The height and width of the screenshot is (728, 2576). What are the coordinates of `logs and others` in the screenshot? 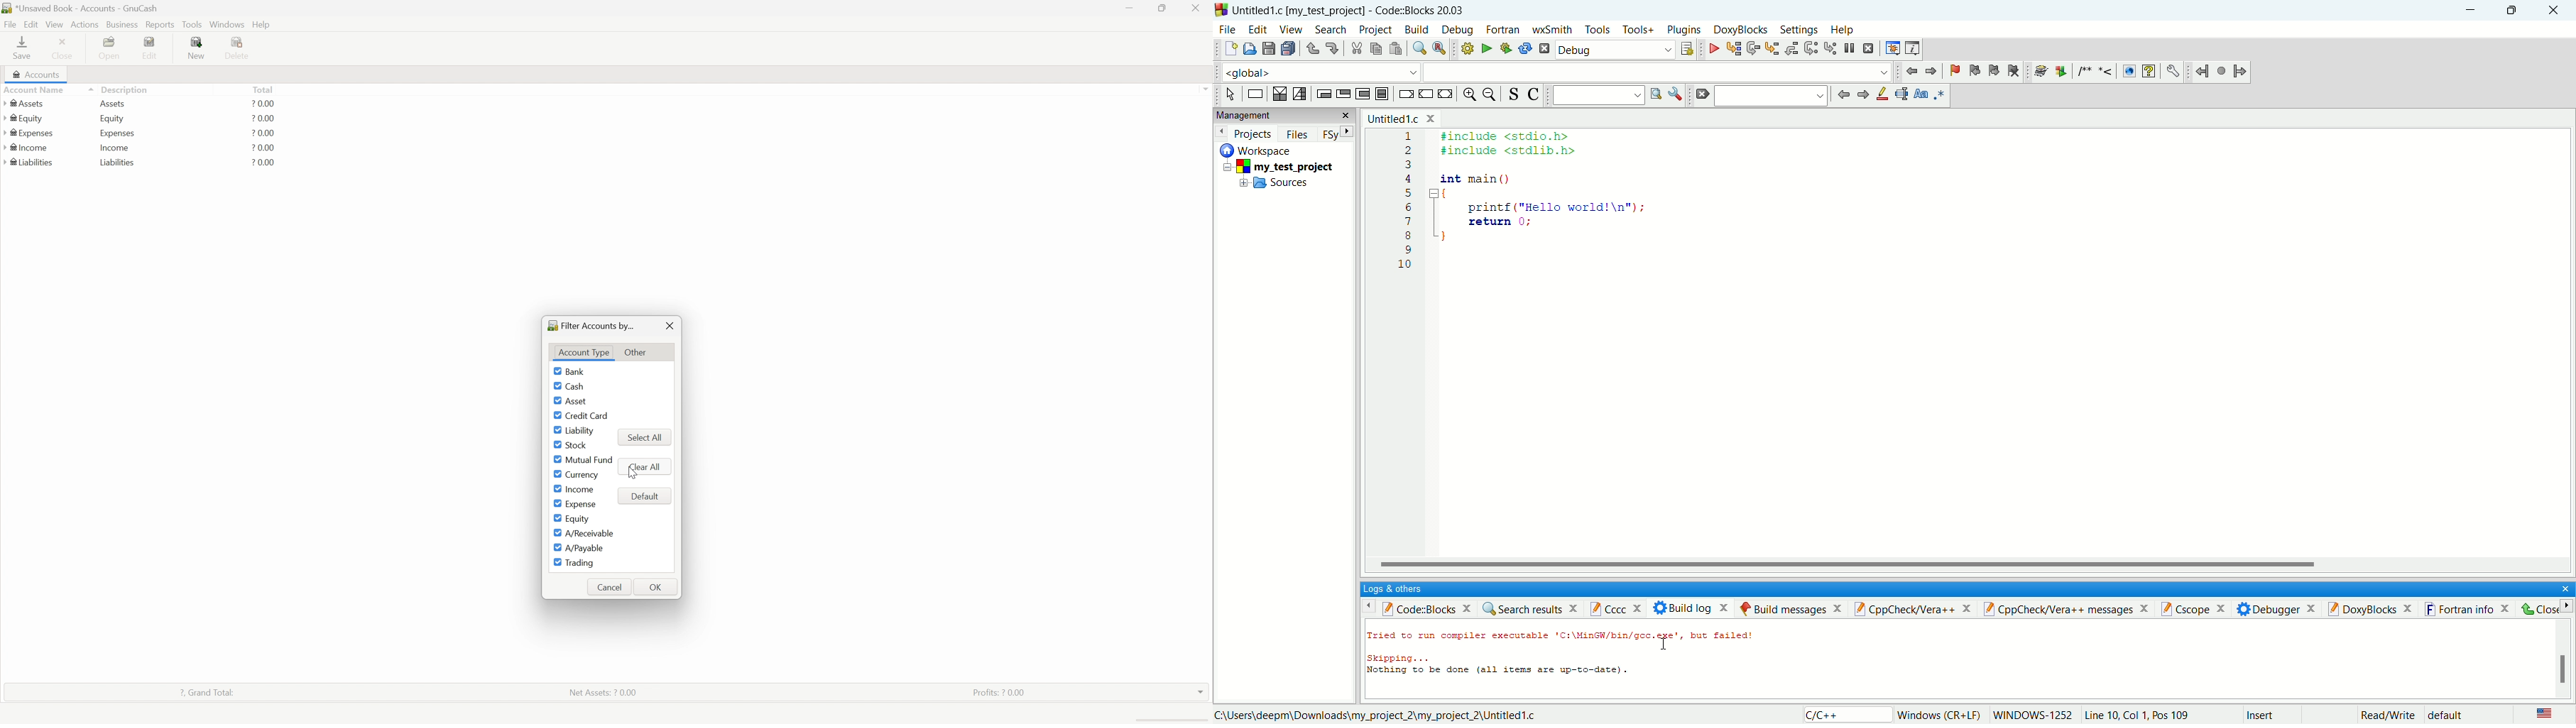 It's located at (1401, 588).